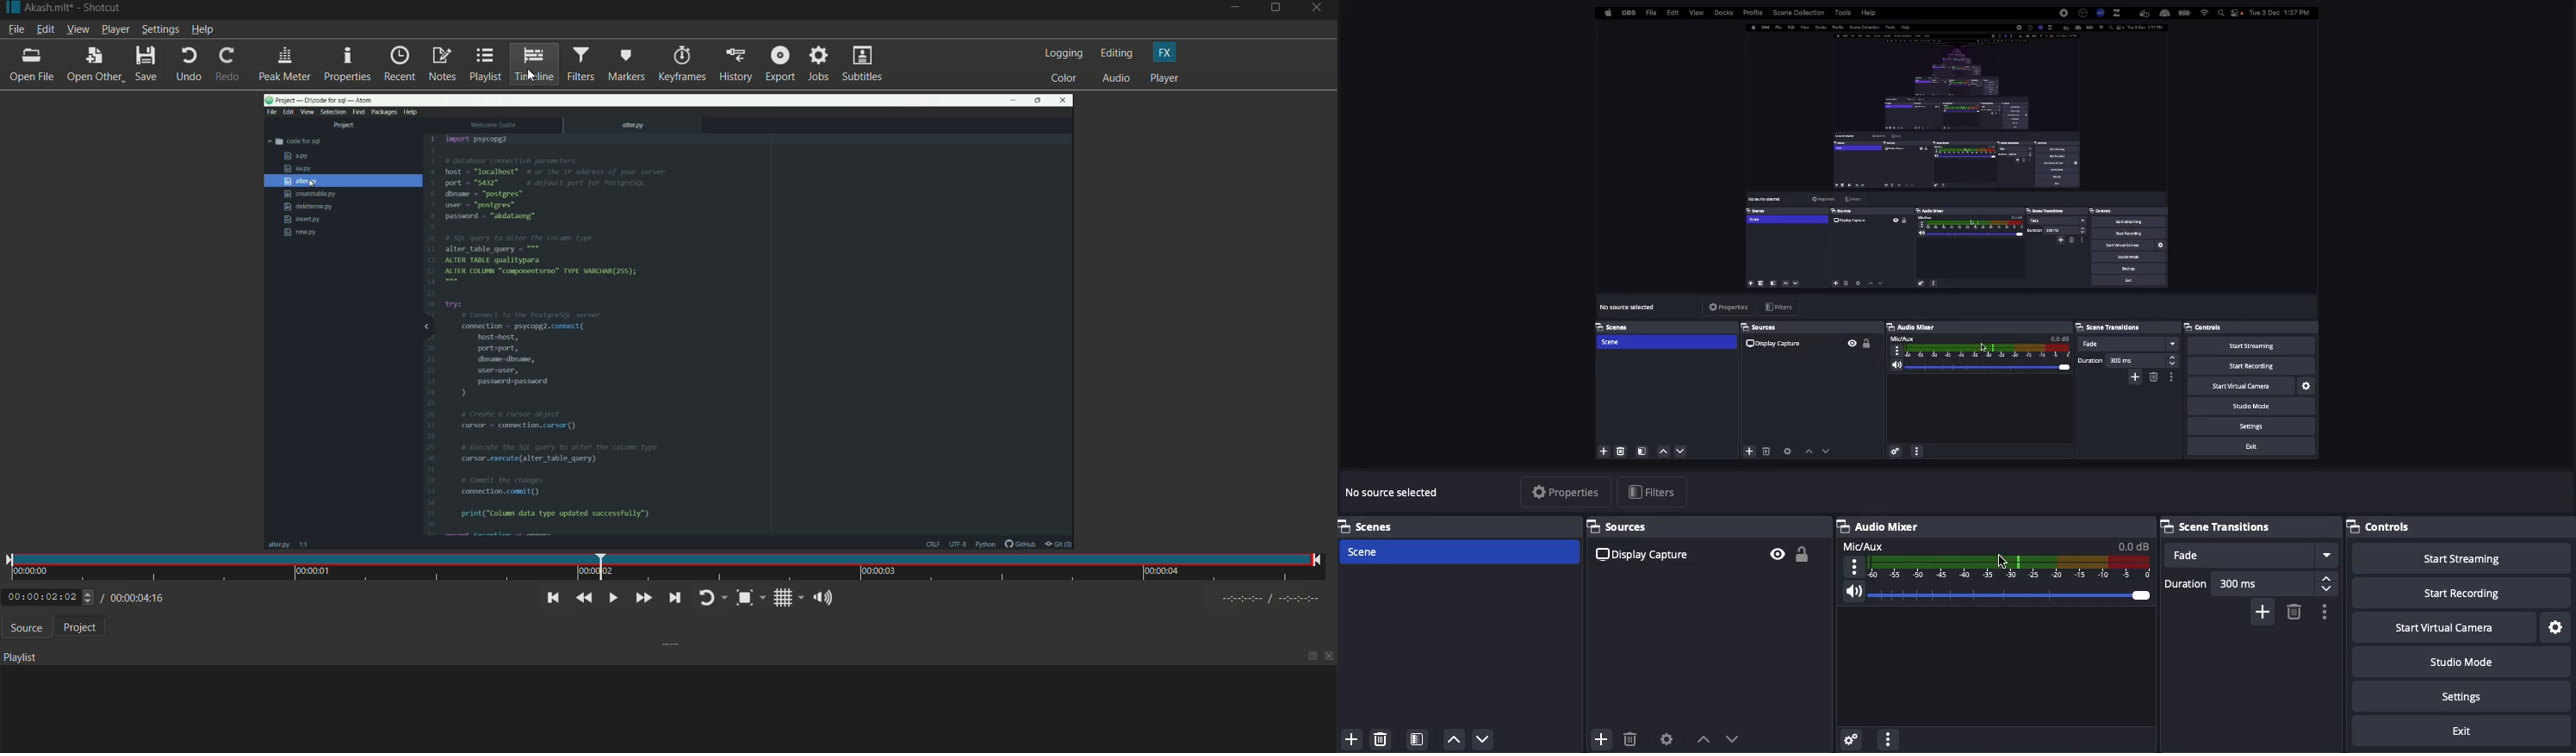  I want to click on Settings, so click(2556, 626).